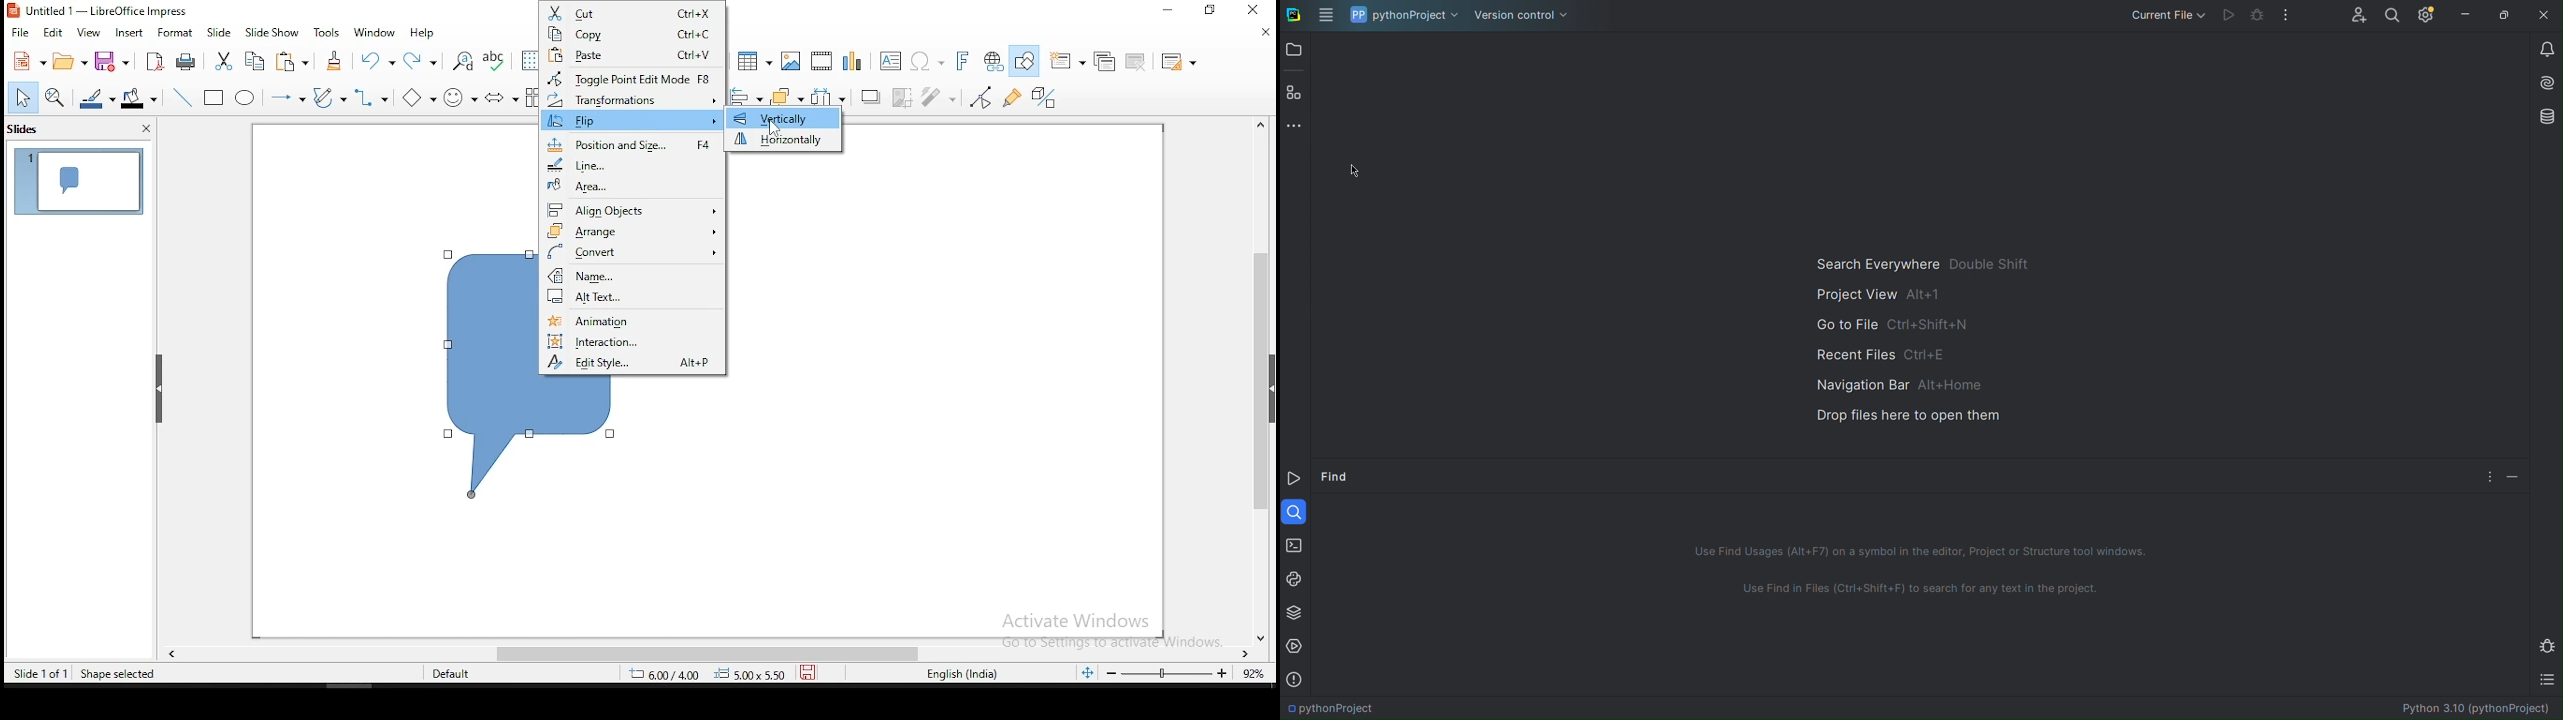  What do you see at coordinates (69, 61) in the screenshot?
I see `open` at bounding box center [69, 61].